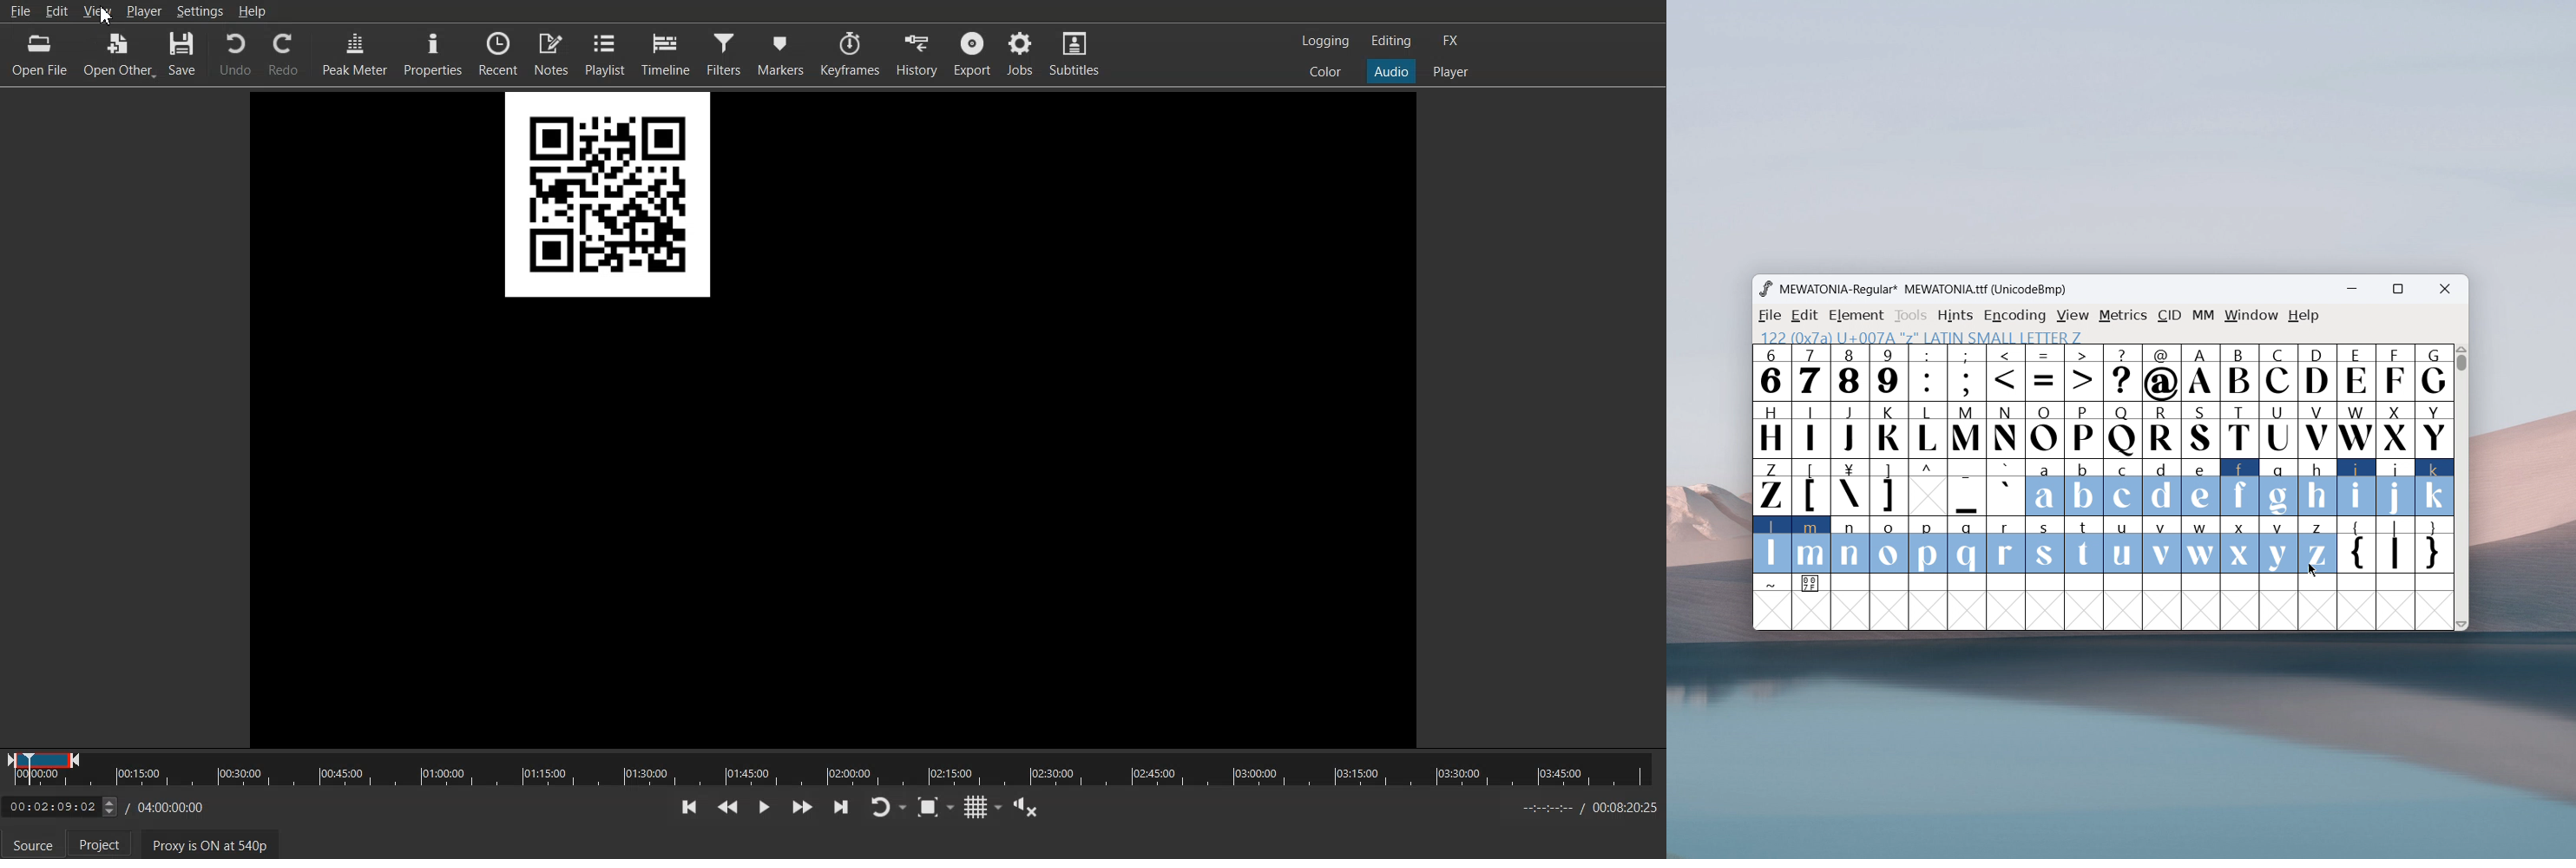 The image size is (2576, 868). What do you see at coordinates (2241, 487) in the screenshot?
I see `f` at bounding box center [2241, 487].